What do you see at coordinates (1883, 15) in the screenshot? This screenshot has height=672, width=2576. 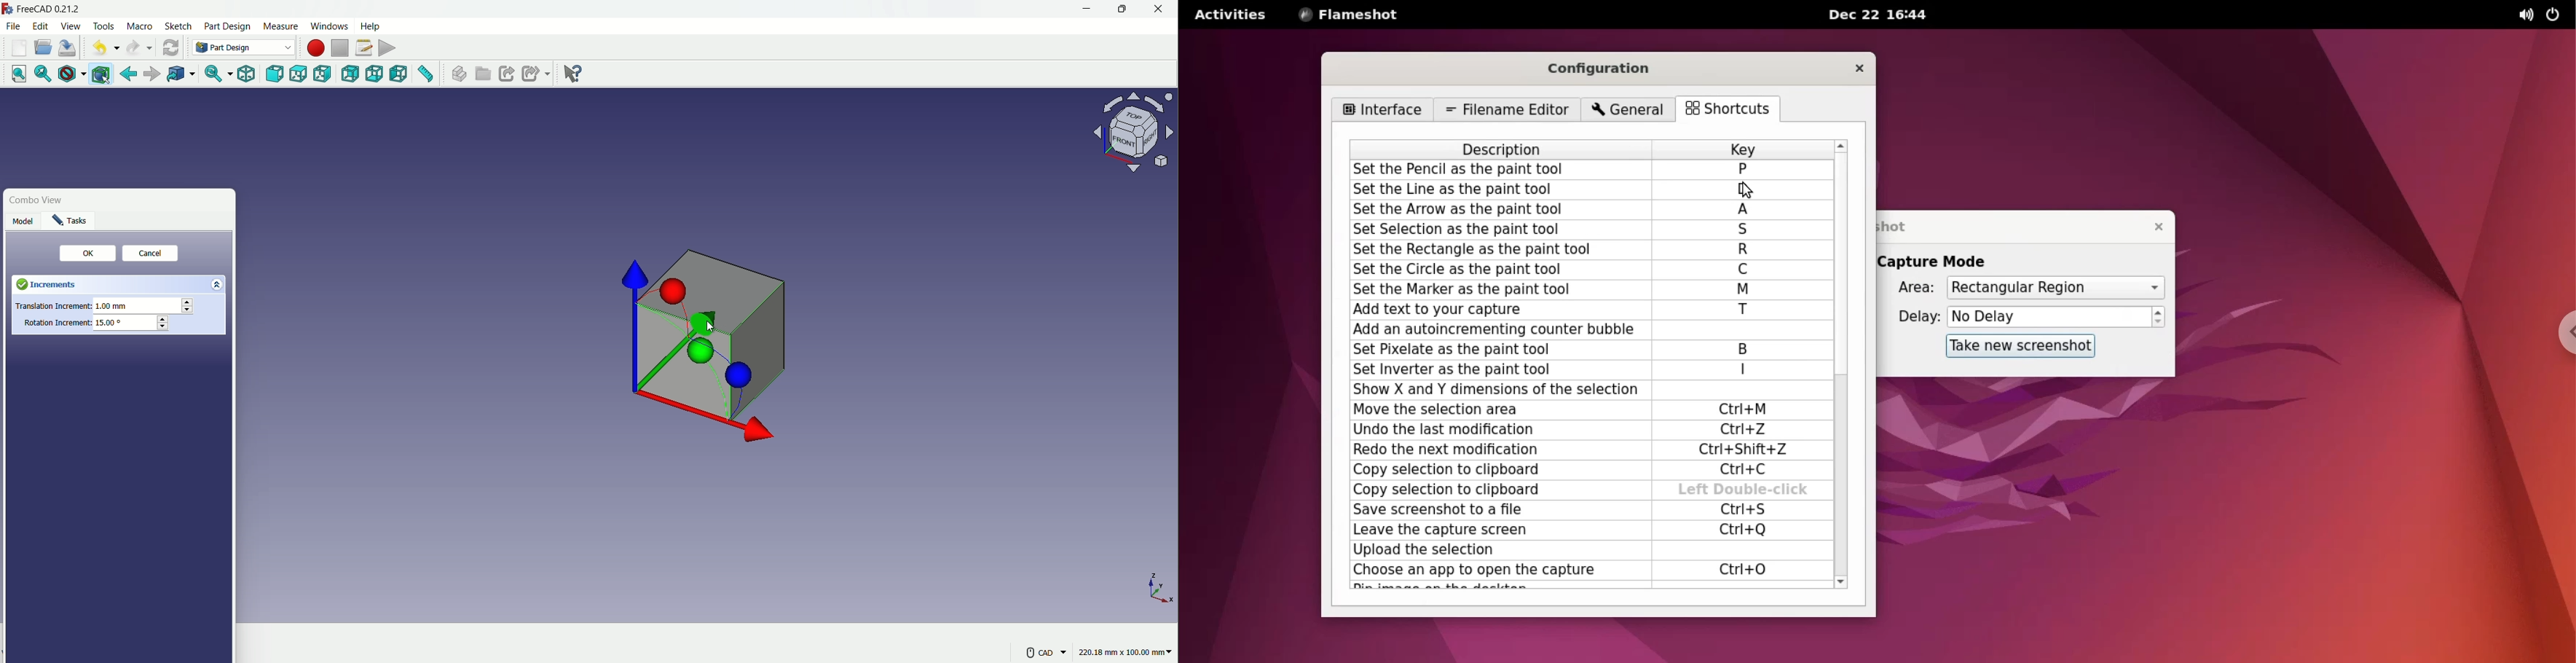 I see `Dec 22 16:44` at bounding box center [1883, 15].